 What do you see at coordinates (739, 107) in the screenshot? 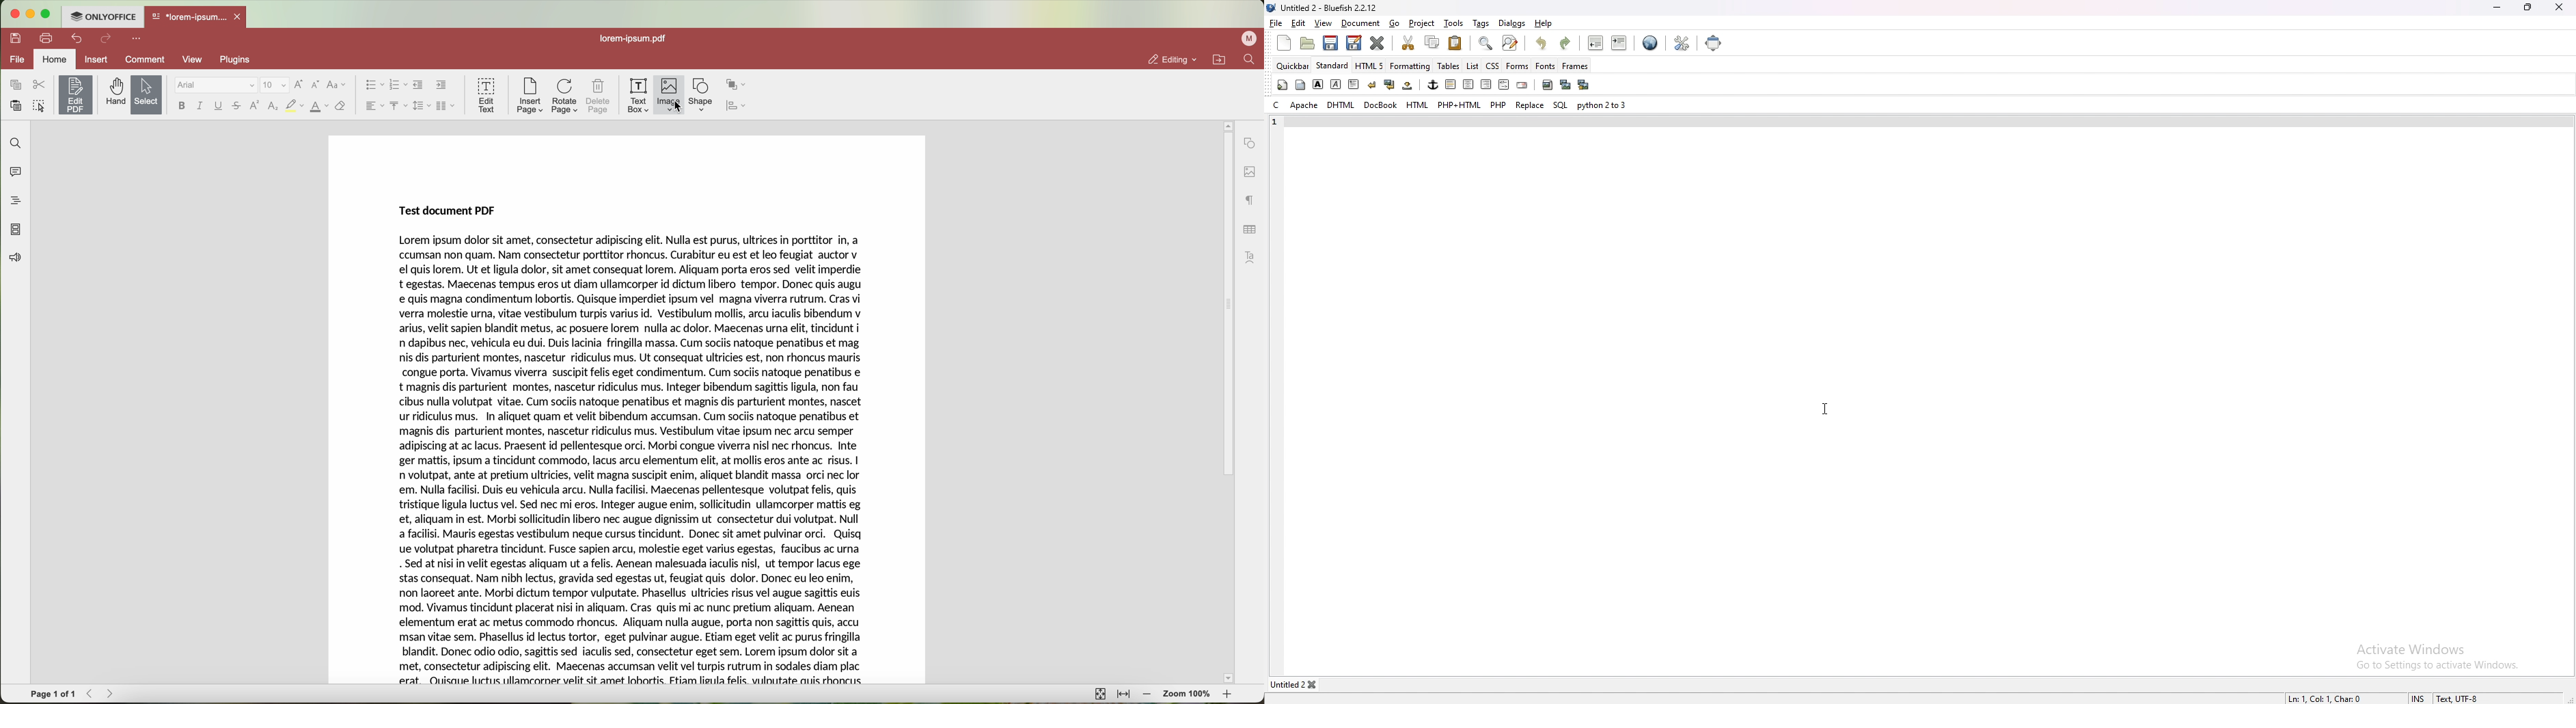
I see `align shape` at bounding box center [739, 107].